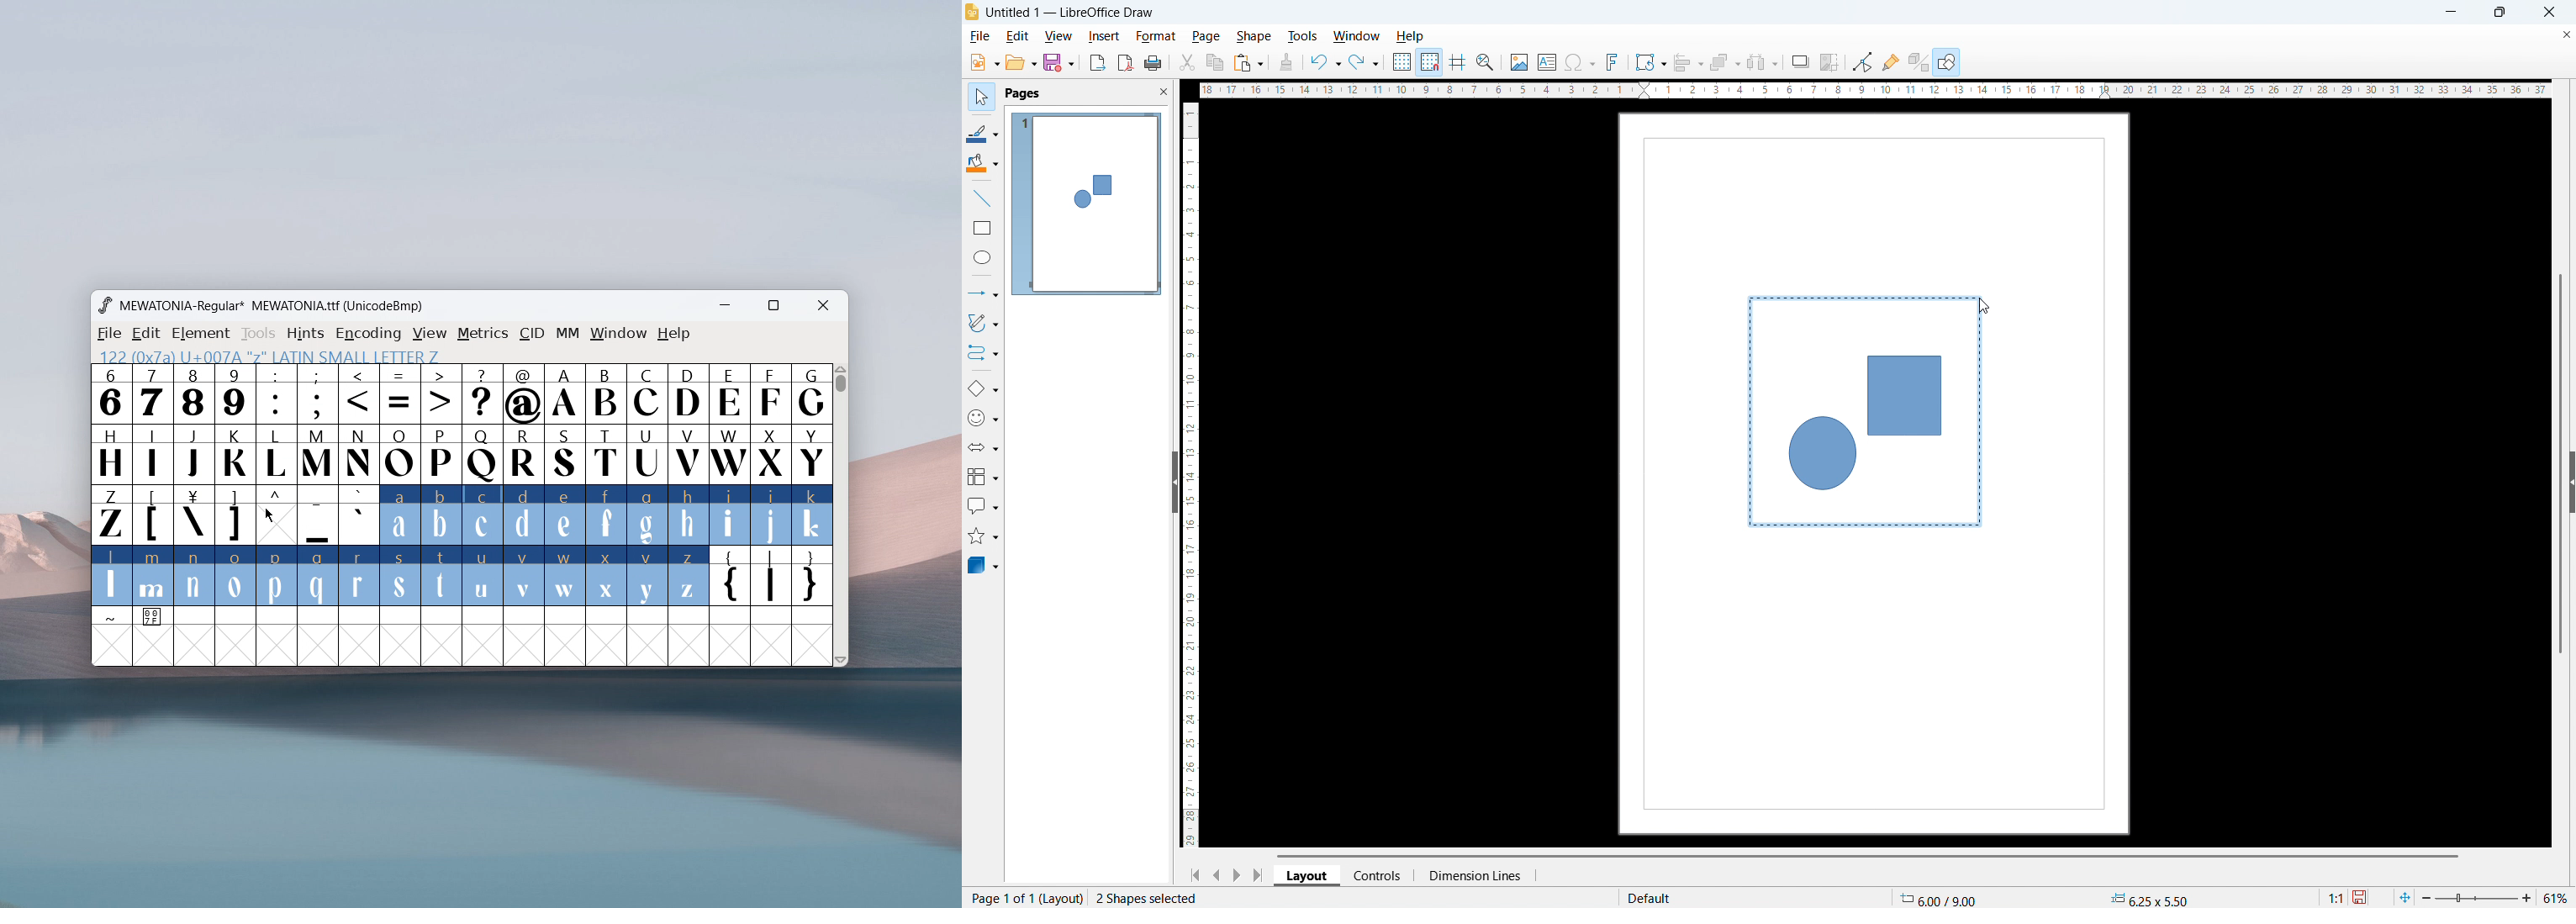 This screenshot has height=924, width=2576. What do you see at coordinates (605, 394) in the screenshot?
I see `B` at bounding box center [605, 394].